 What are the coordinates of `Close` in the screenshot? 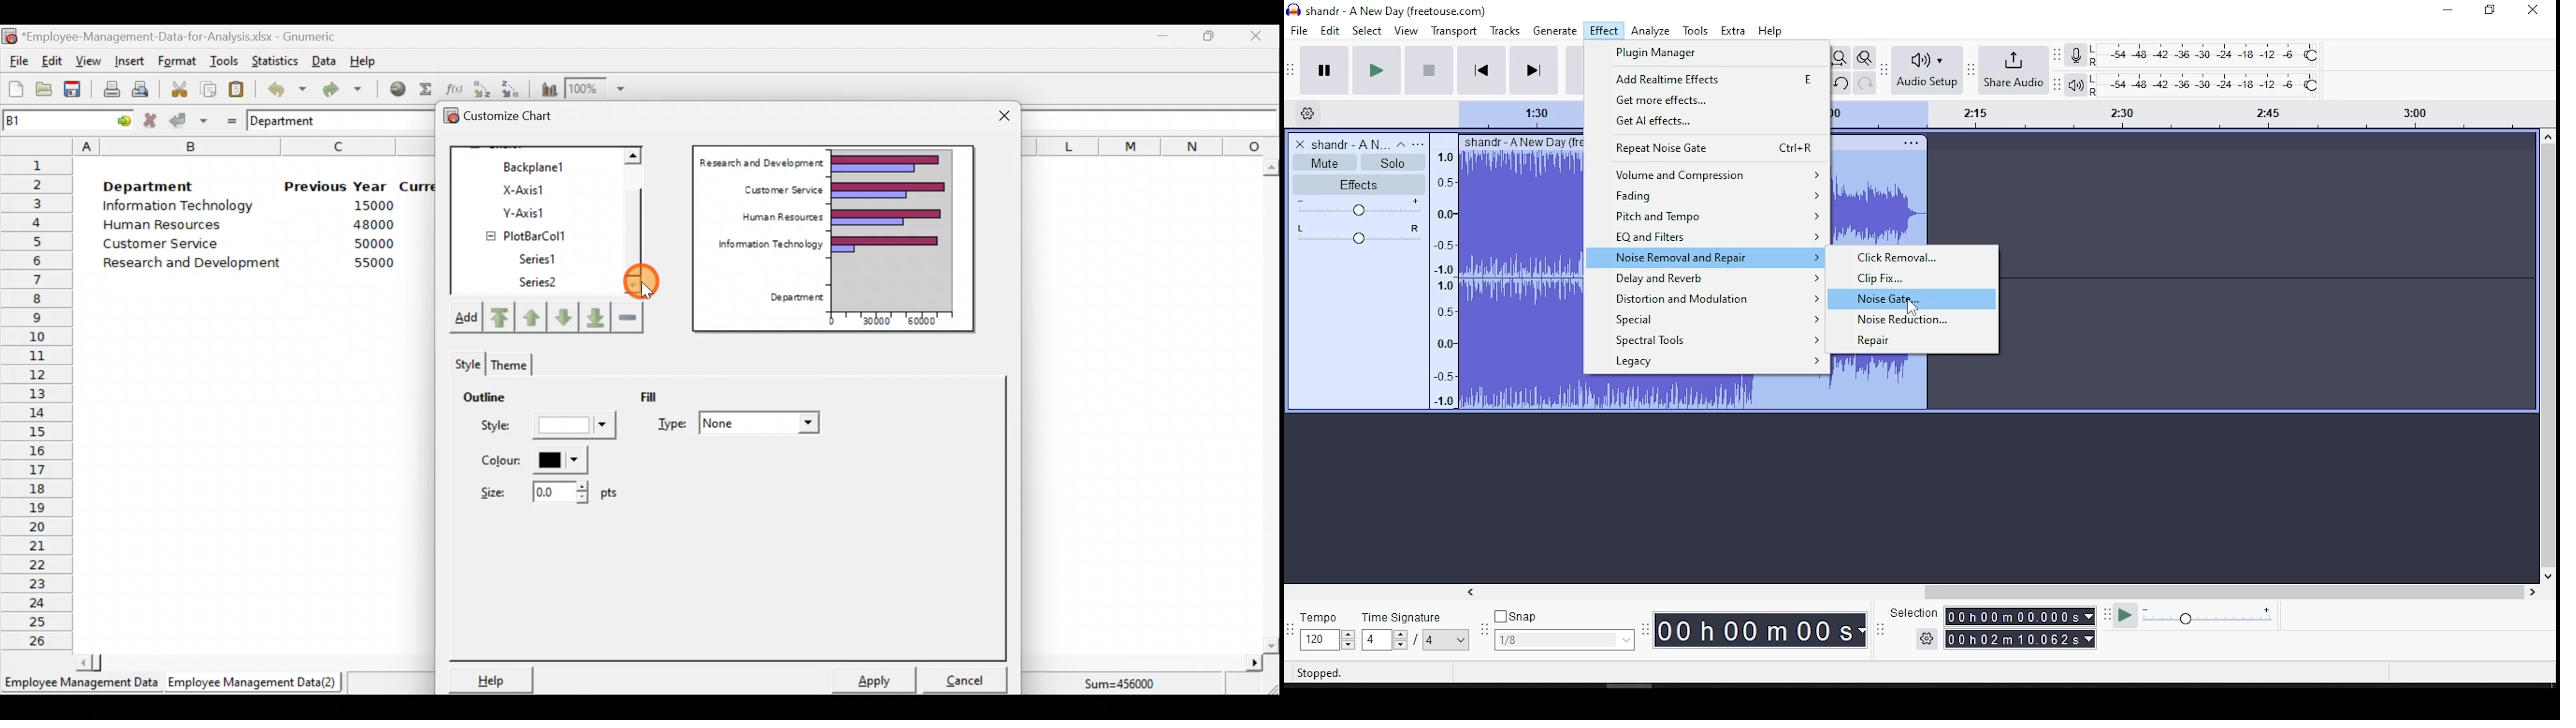 It's located at (1004, 117).